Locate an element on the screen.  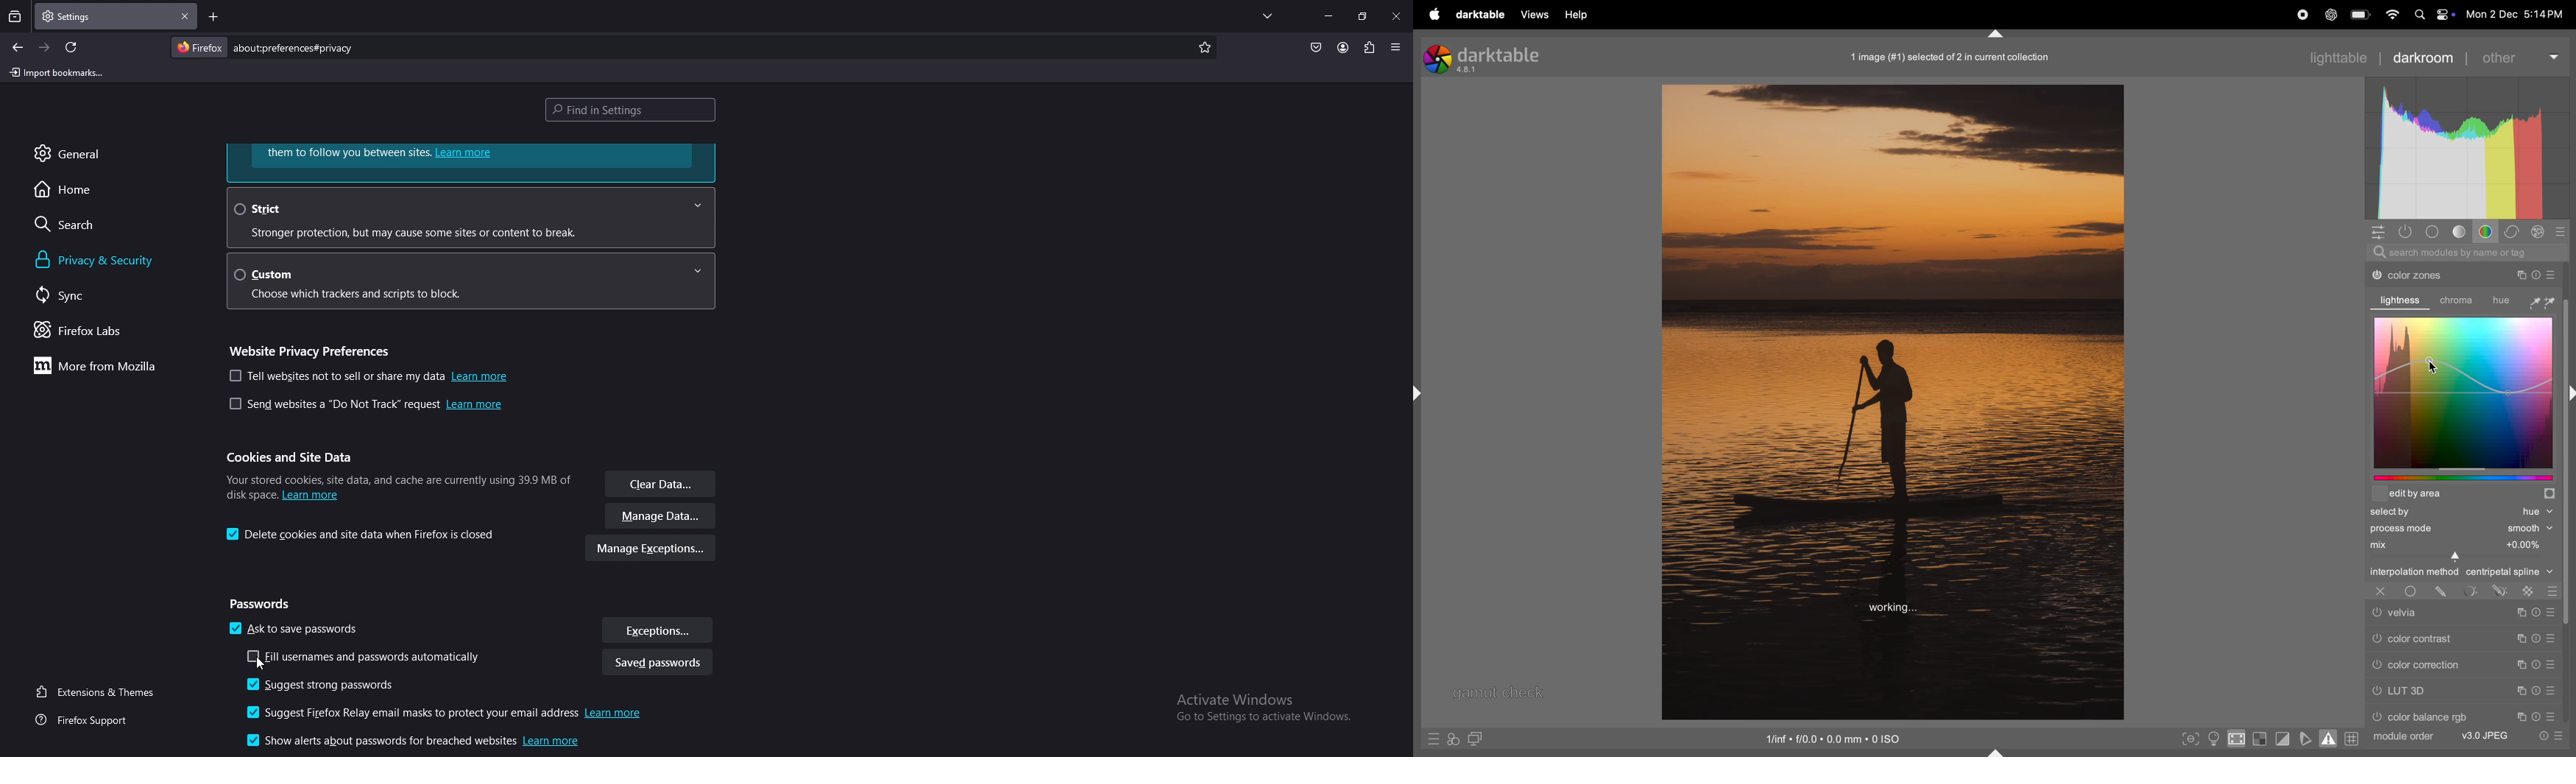
grid is located at coordinates (2354, 738).